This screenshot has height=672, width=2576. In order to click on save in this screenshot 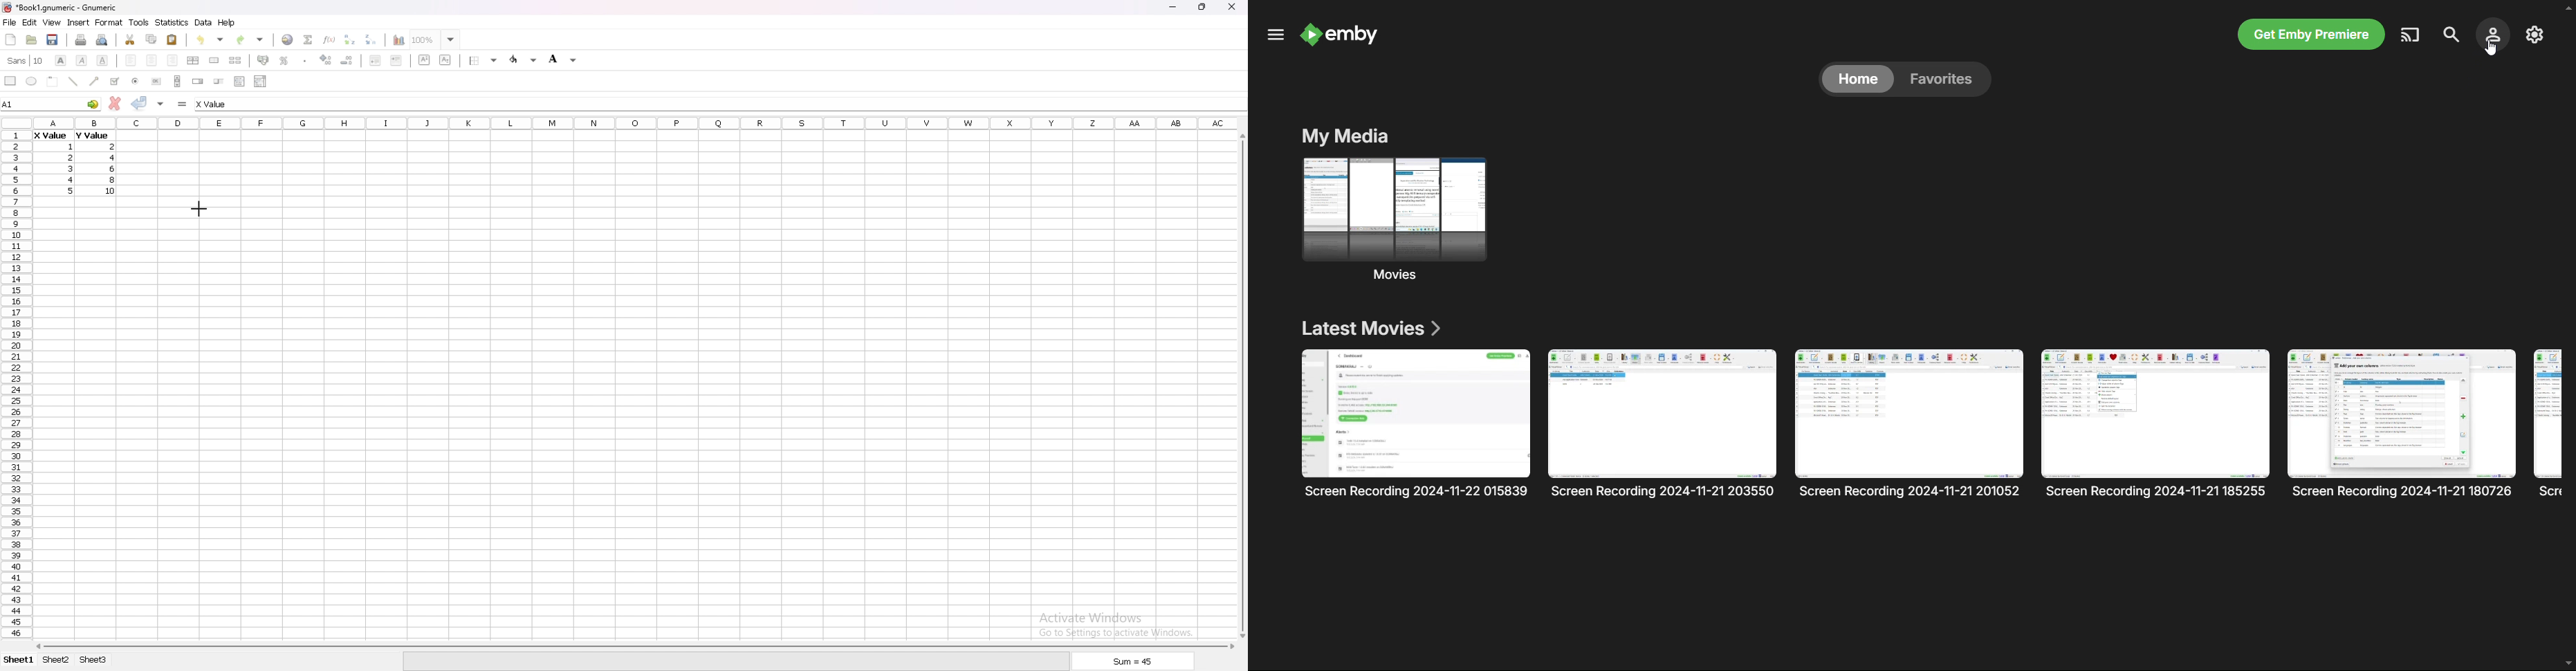, I will do `click(52, 40)`.